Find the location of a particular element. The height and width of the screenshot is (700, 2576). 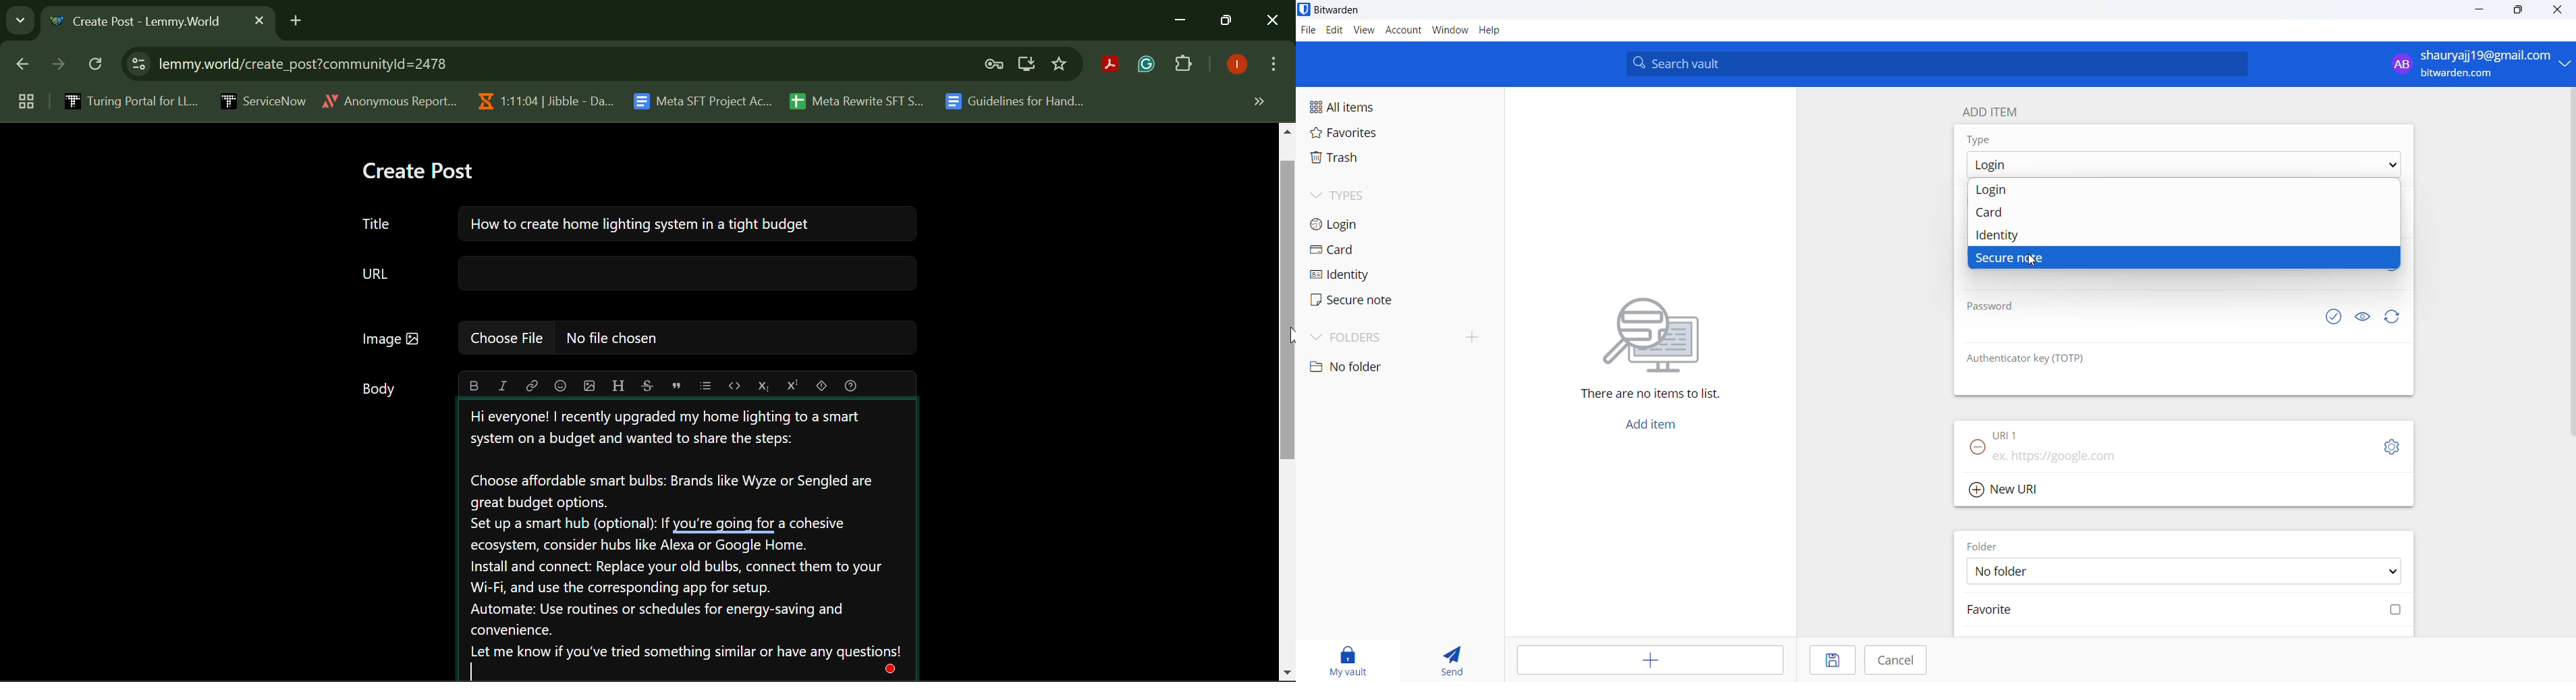

italic is located at coordinates (503, 386).